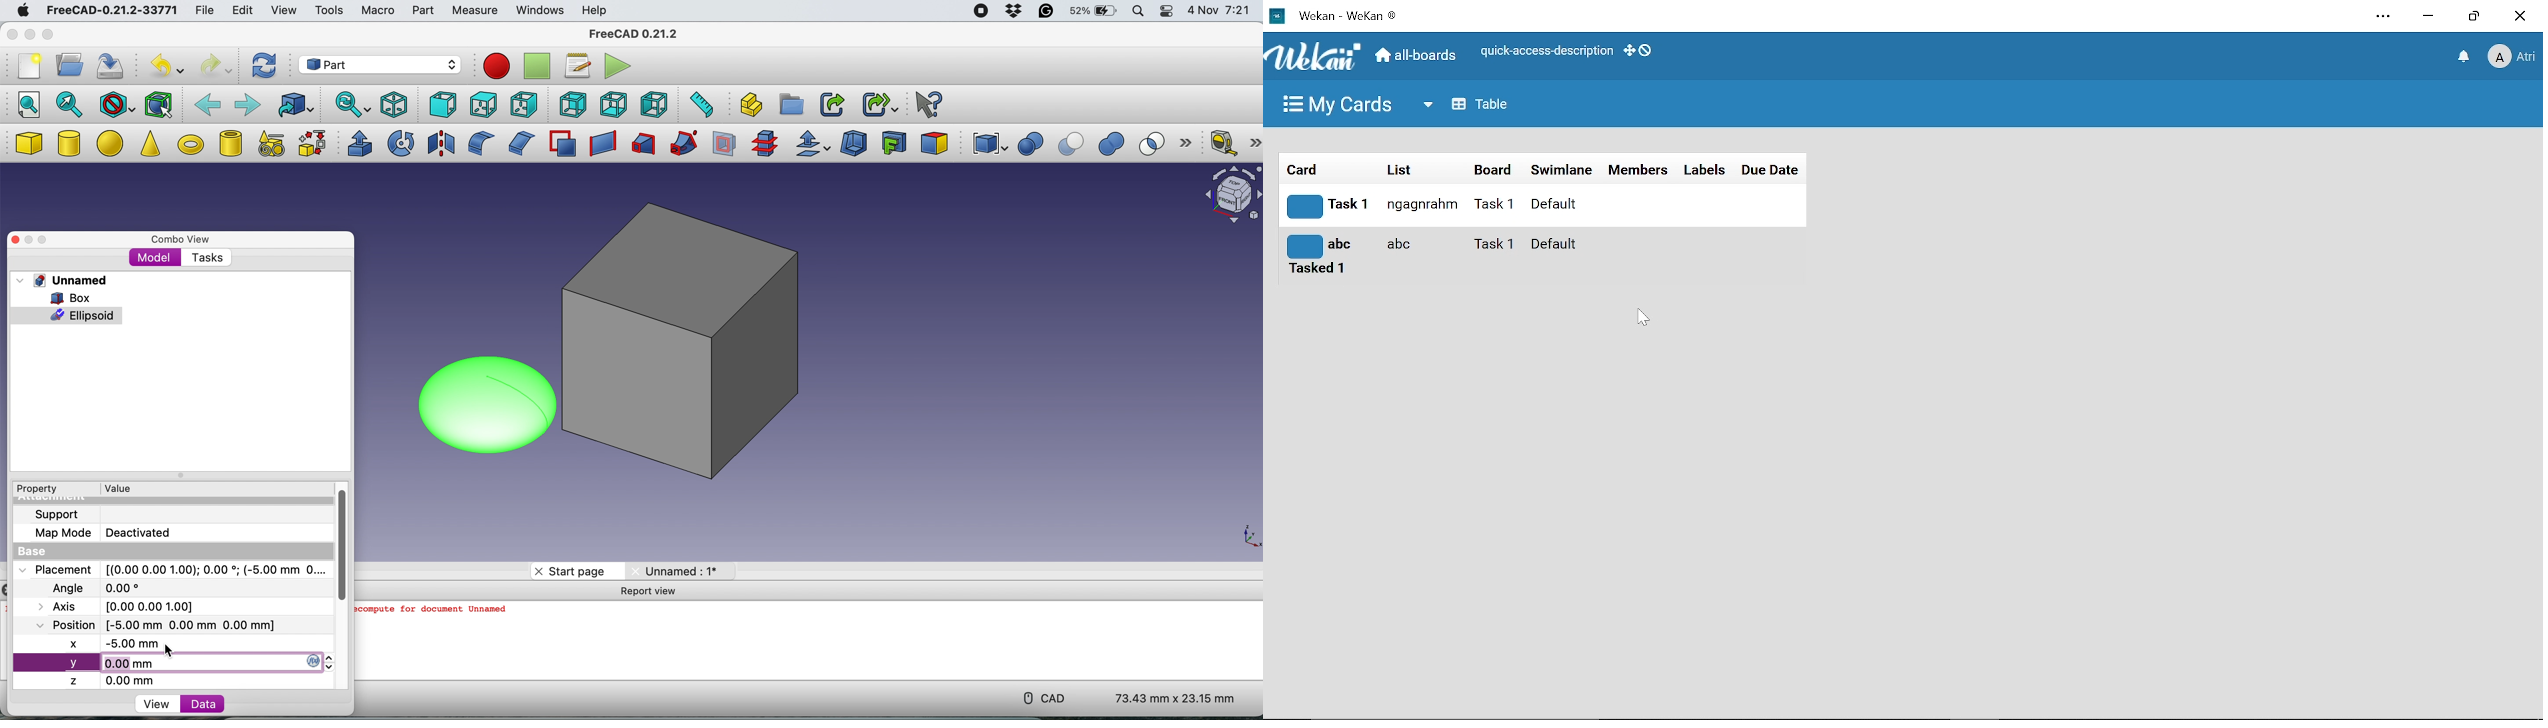  What do you see at coordinates (434, 612) in the screenshot?
I see `ecompute for document Unnamed` at bounding box center [434, 612].